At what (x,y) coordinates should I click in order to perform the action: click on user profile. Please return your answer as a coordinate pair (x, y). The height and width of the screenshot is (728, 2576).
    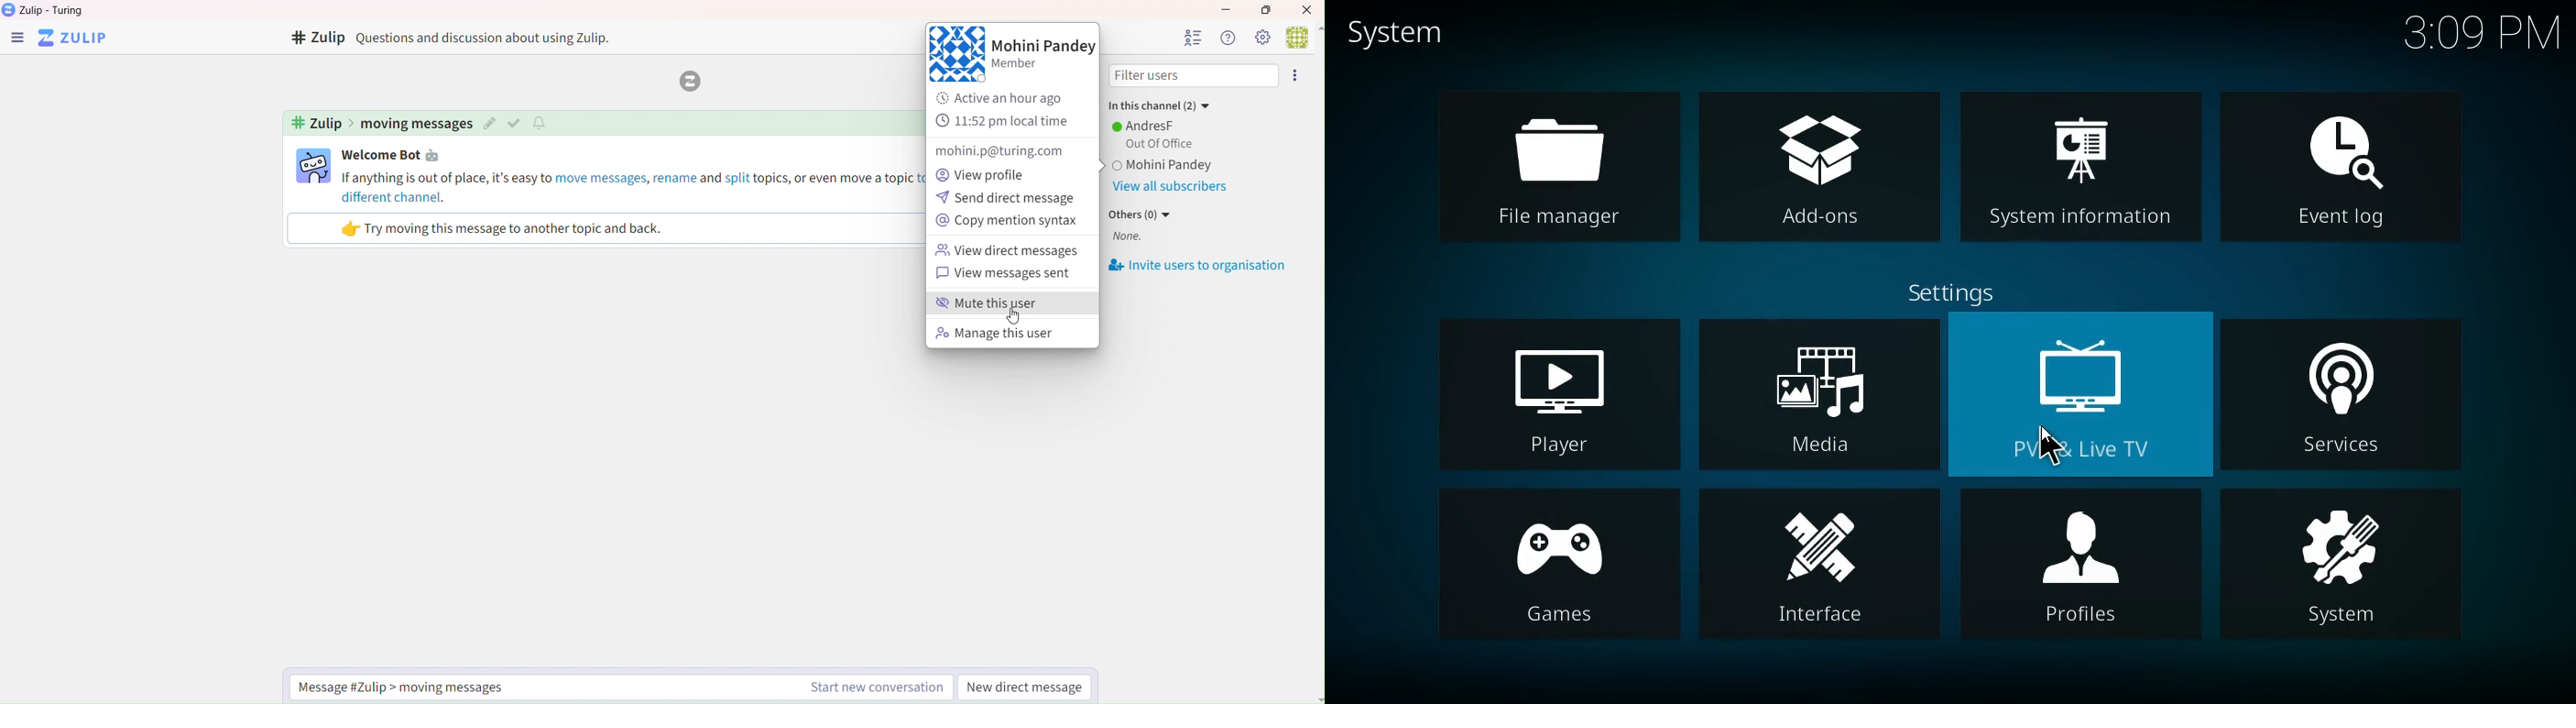
    Looking at the image, I should click on (314, 166).